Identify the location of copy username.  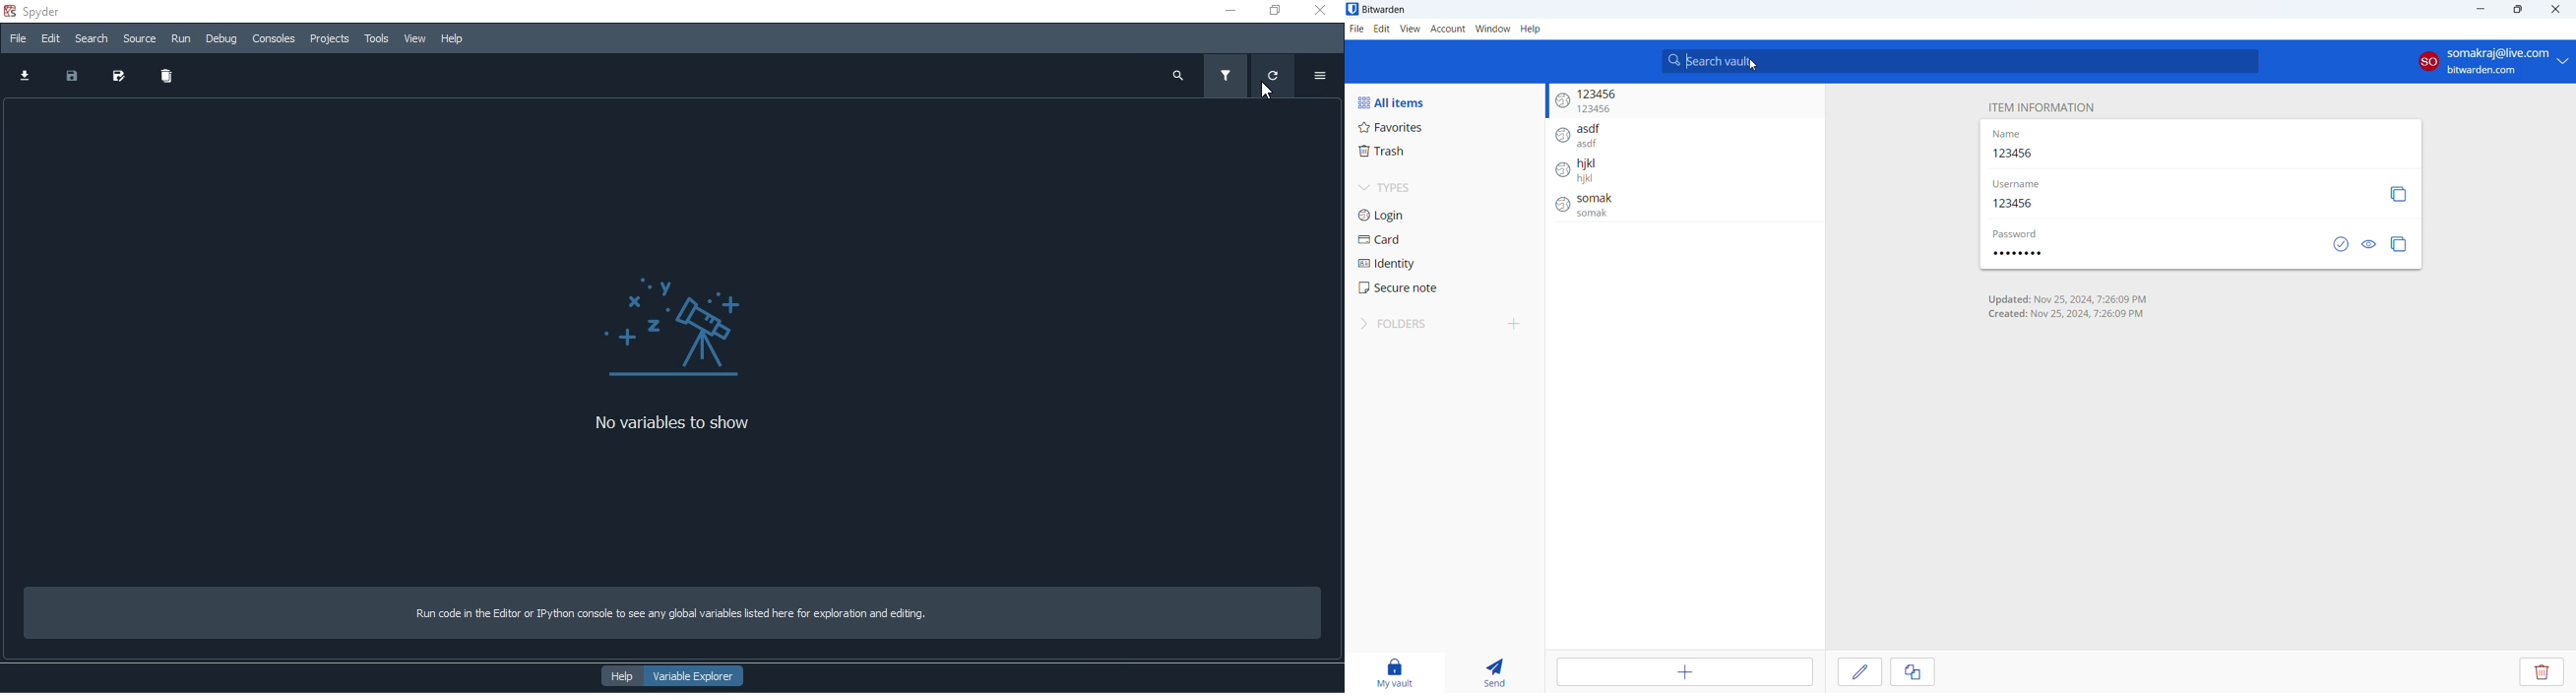
(2398, 194).